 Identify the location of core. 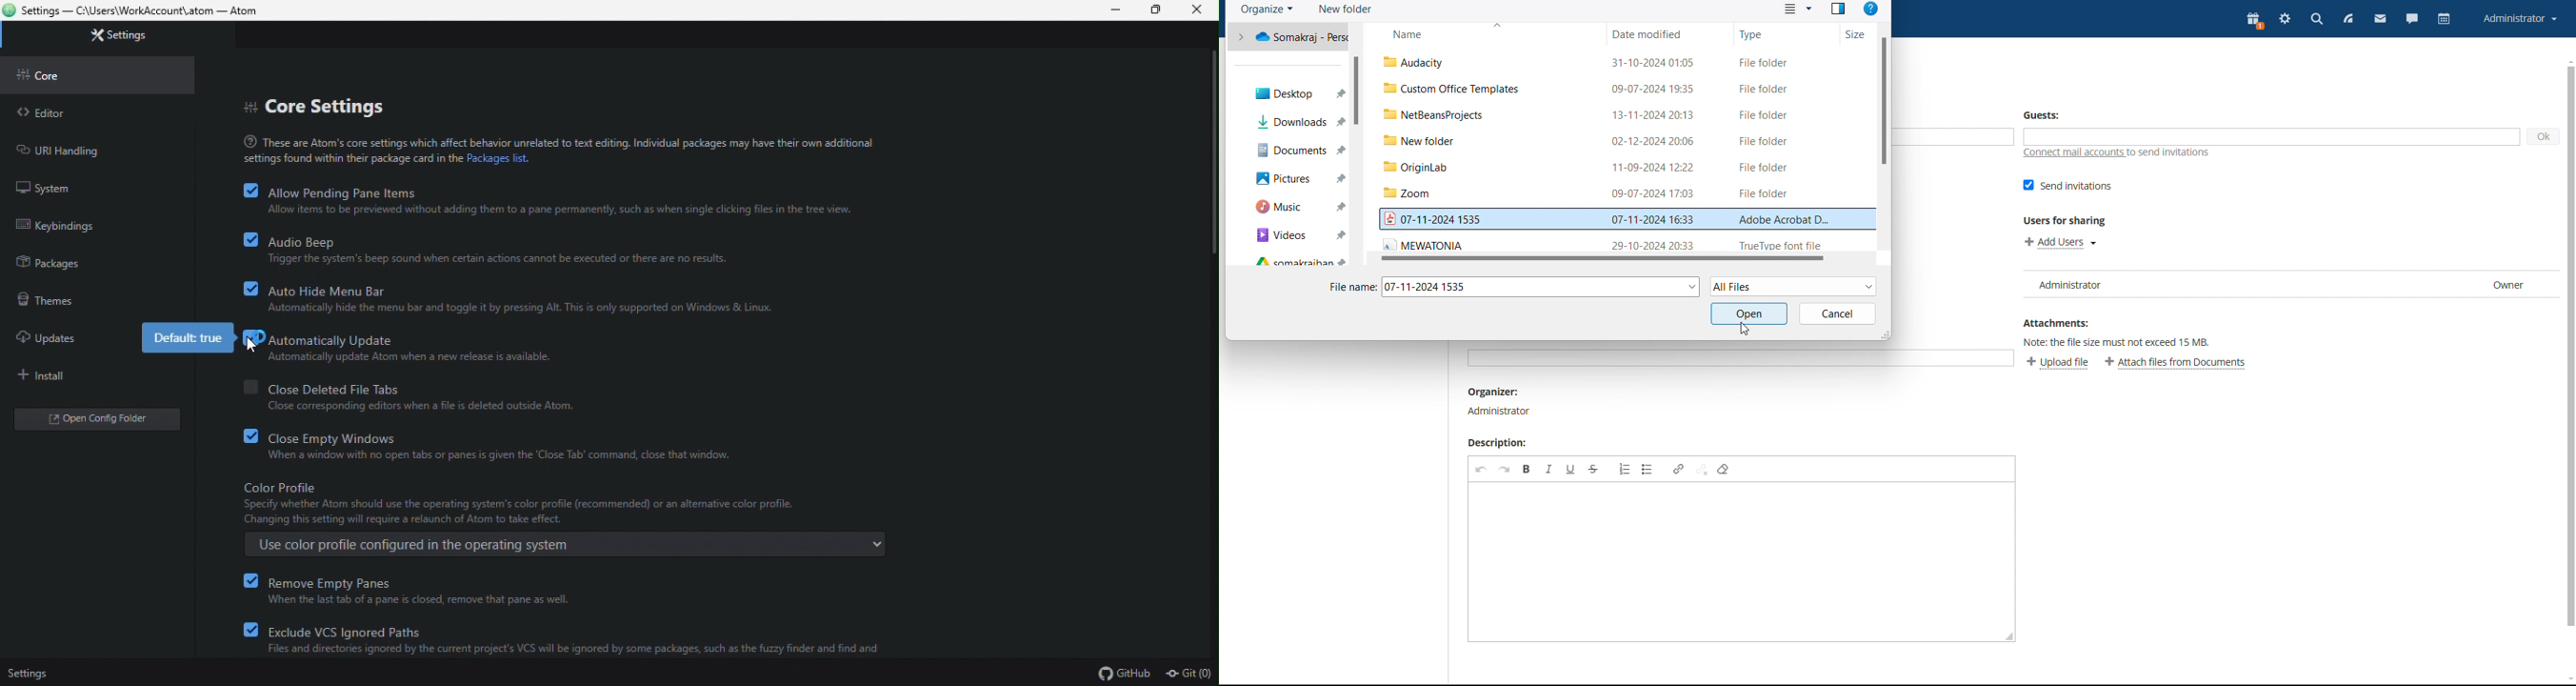
(44, 73).